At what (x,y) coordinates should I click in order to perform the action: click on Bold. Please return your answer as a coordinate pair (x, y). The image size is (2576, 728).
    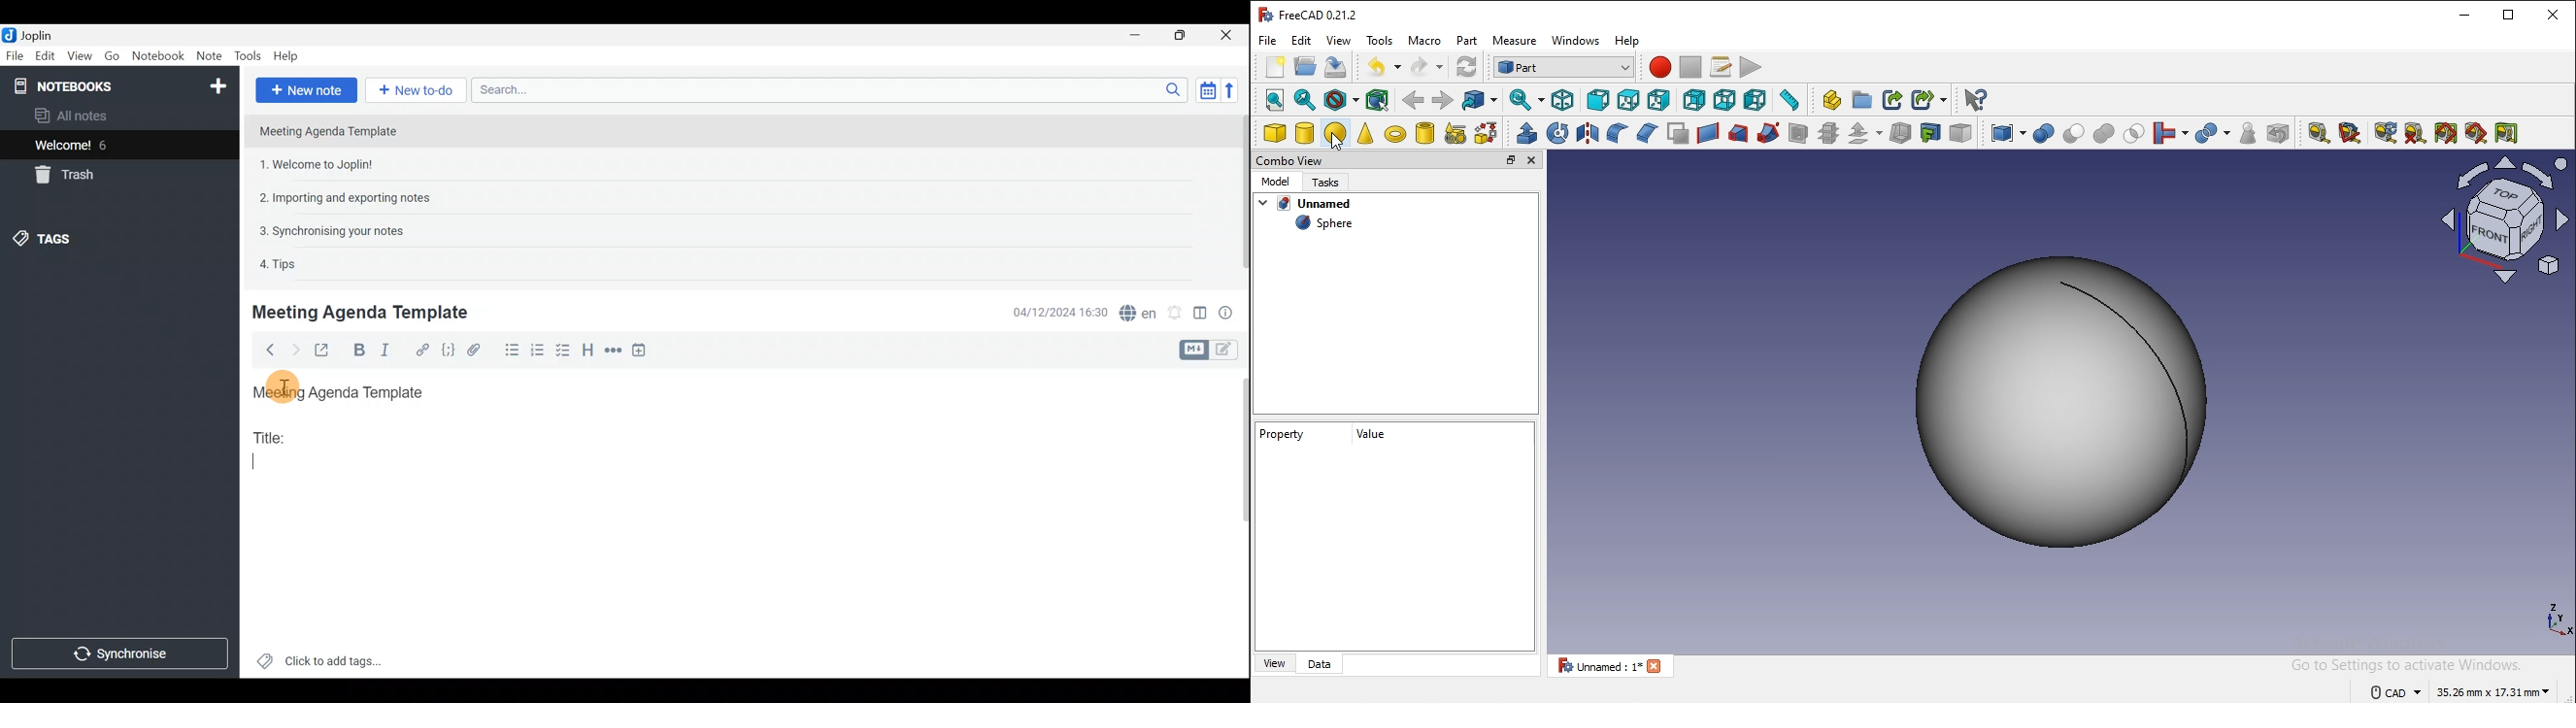
    Looking at the image, I should click on (357, 350).